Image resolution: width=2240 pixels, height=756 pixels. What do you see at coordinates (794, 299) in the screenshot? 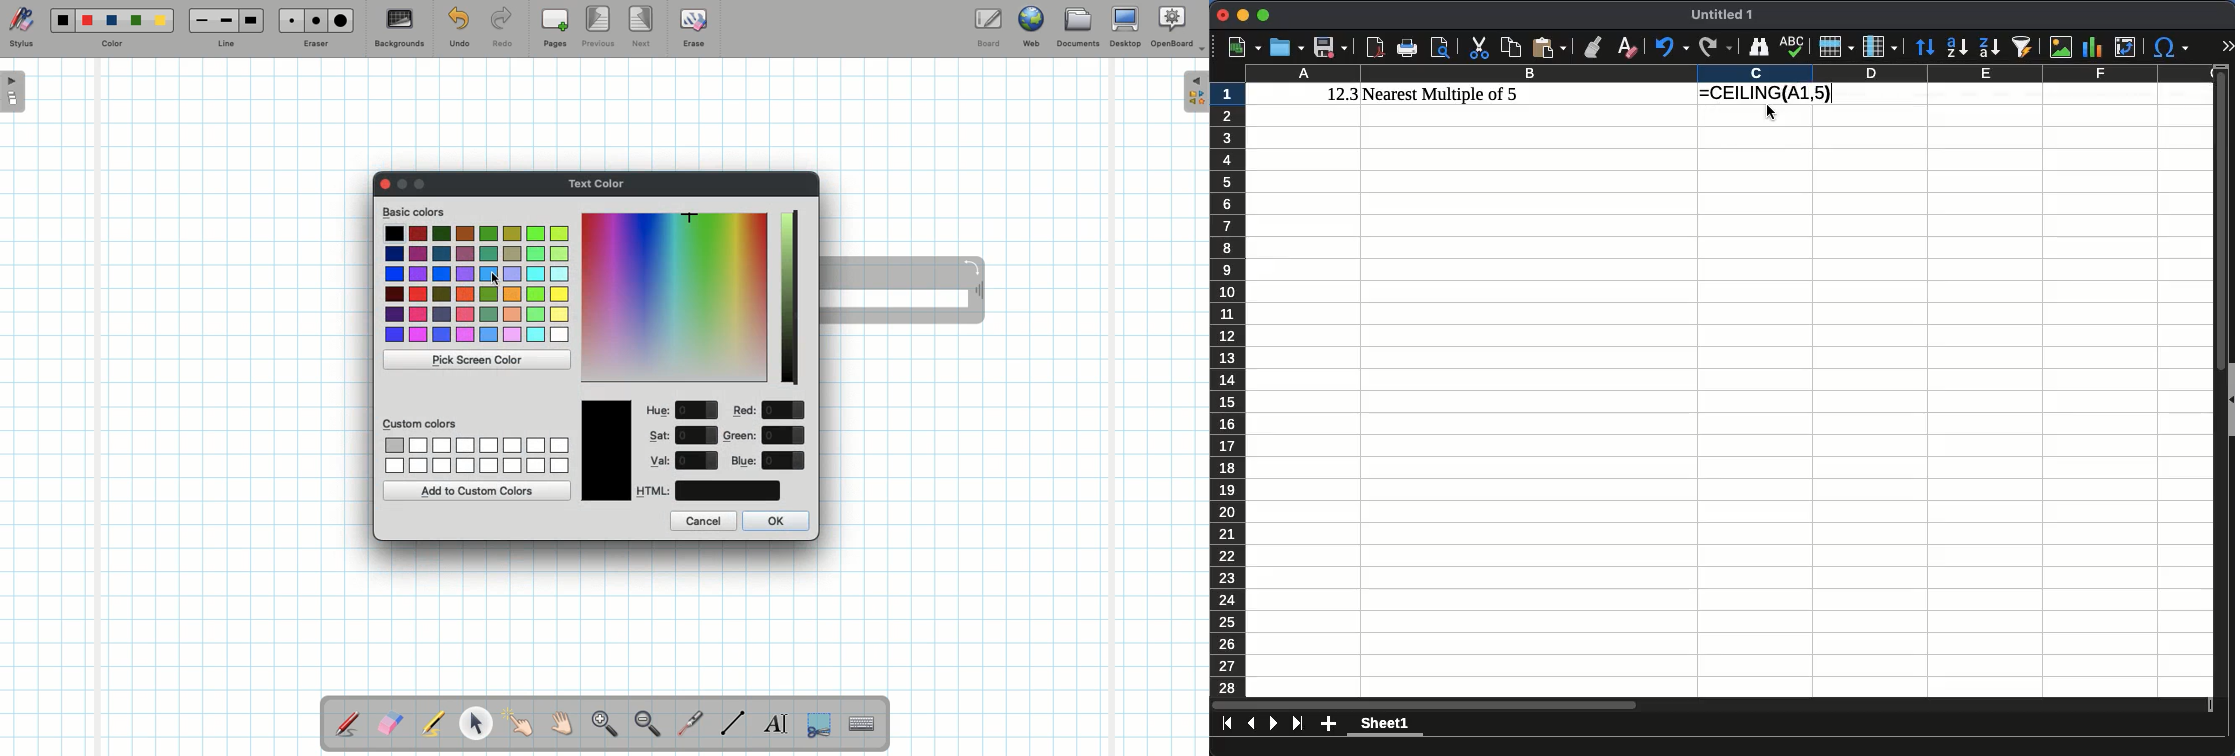
I see `Darkness` at bounding box center [794, 299].